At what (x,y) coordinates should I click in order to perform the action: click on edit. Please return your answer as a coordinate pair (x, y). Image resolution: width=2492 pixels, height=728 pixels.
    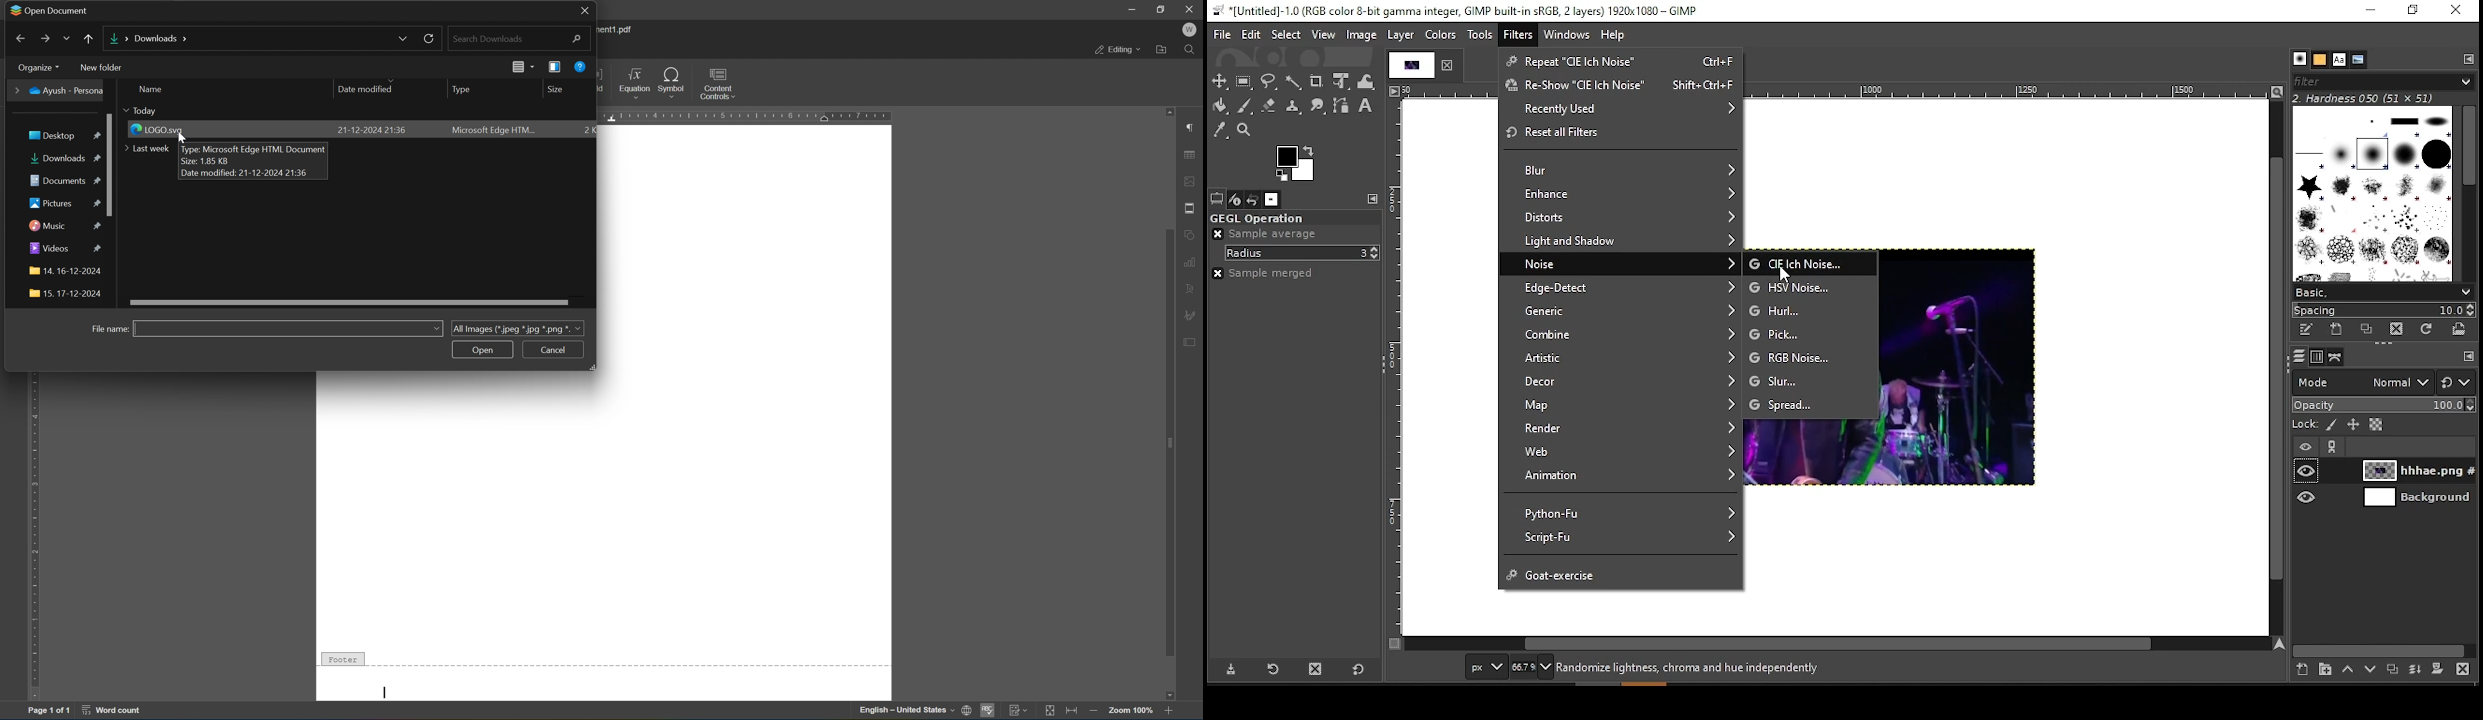
    Looking at the image, I should click on (1252, 34).